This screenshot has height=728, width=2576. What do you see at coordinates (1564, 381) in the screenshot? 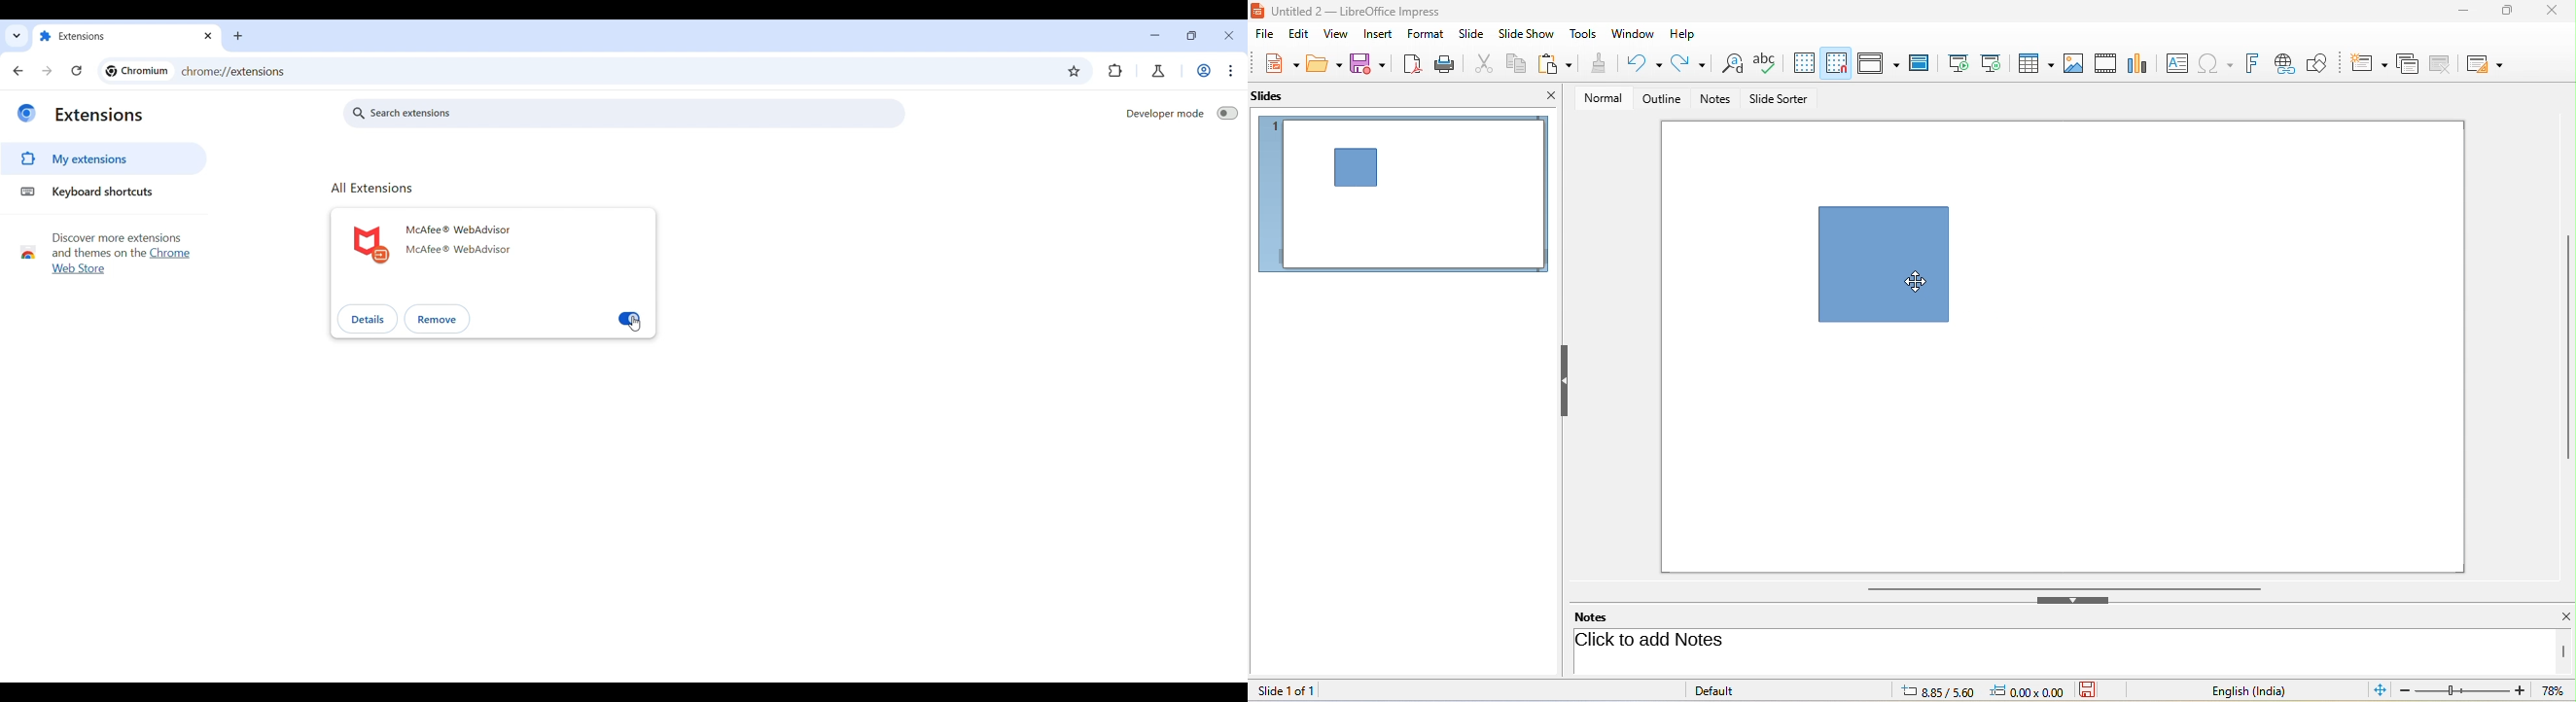
I see `hide` at bounding box center [1564, 381].